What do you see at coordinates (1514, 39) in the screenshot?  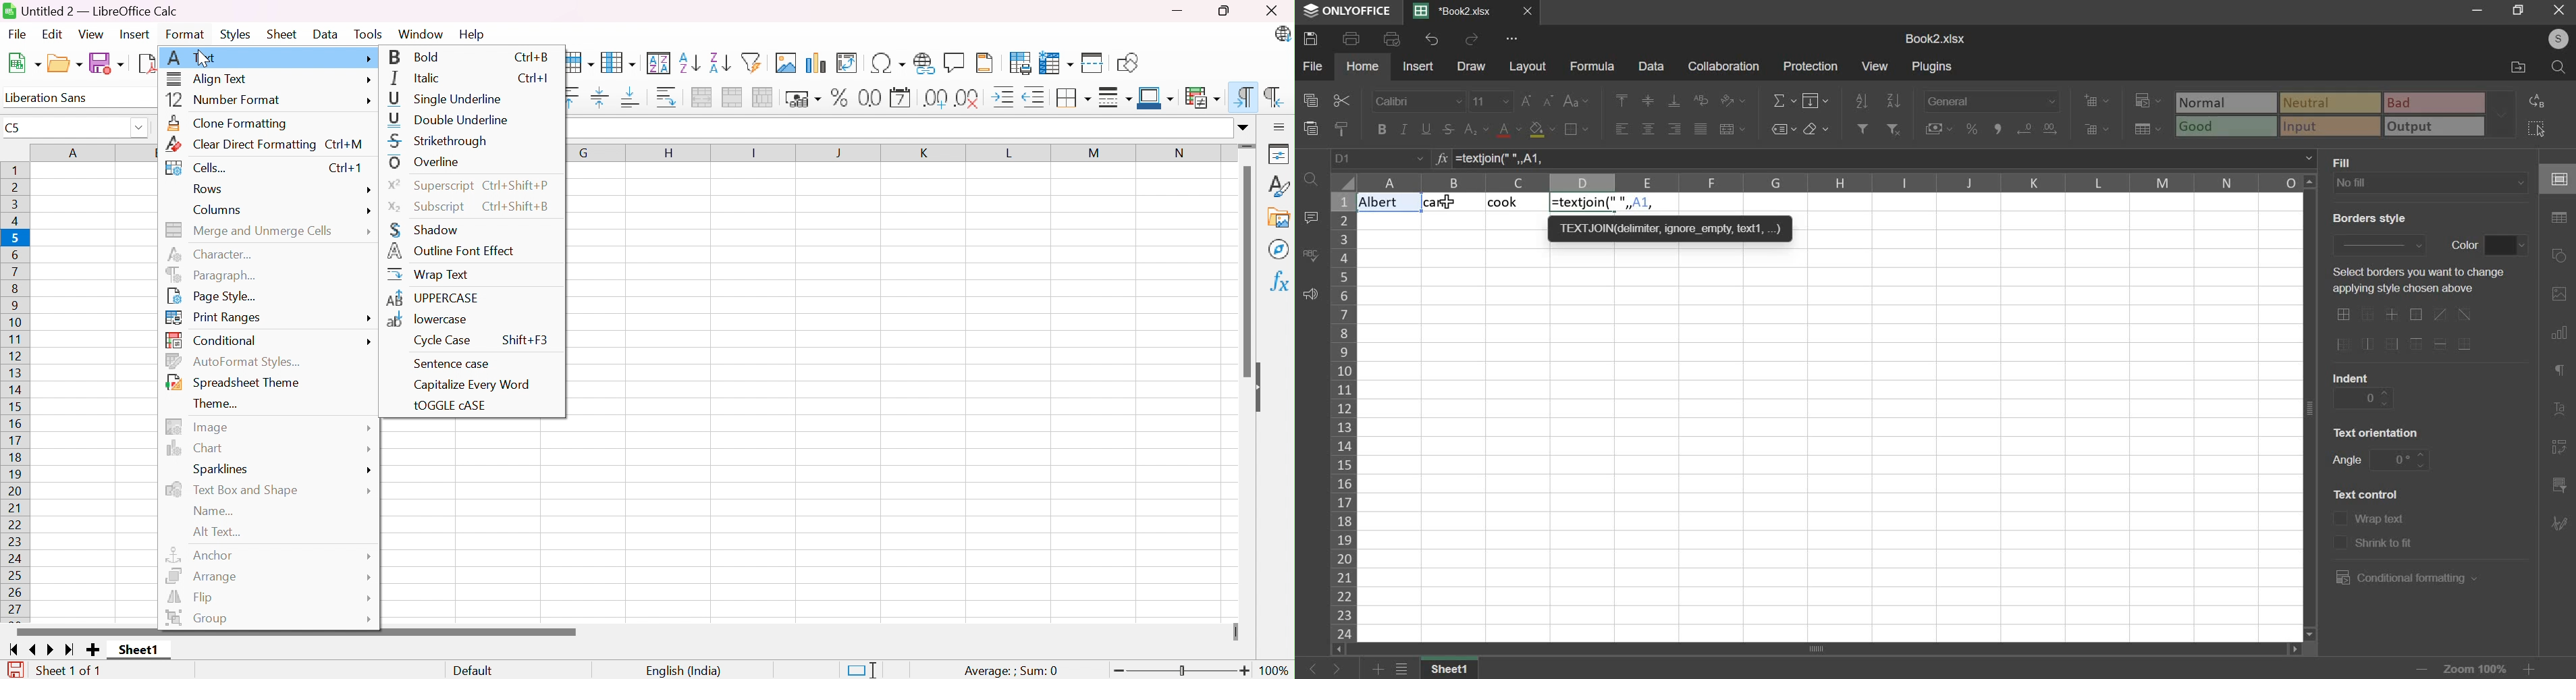 I see `view more` at bounding box center [1514, 39].